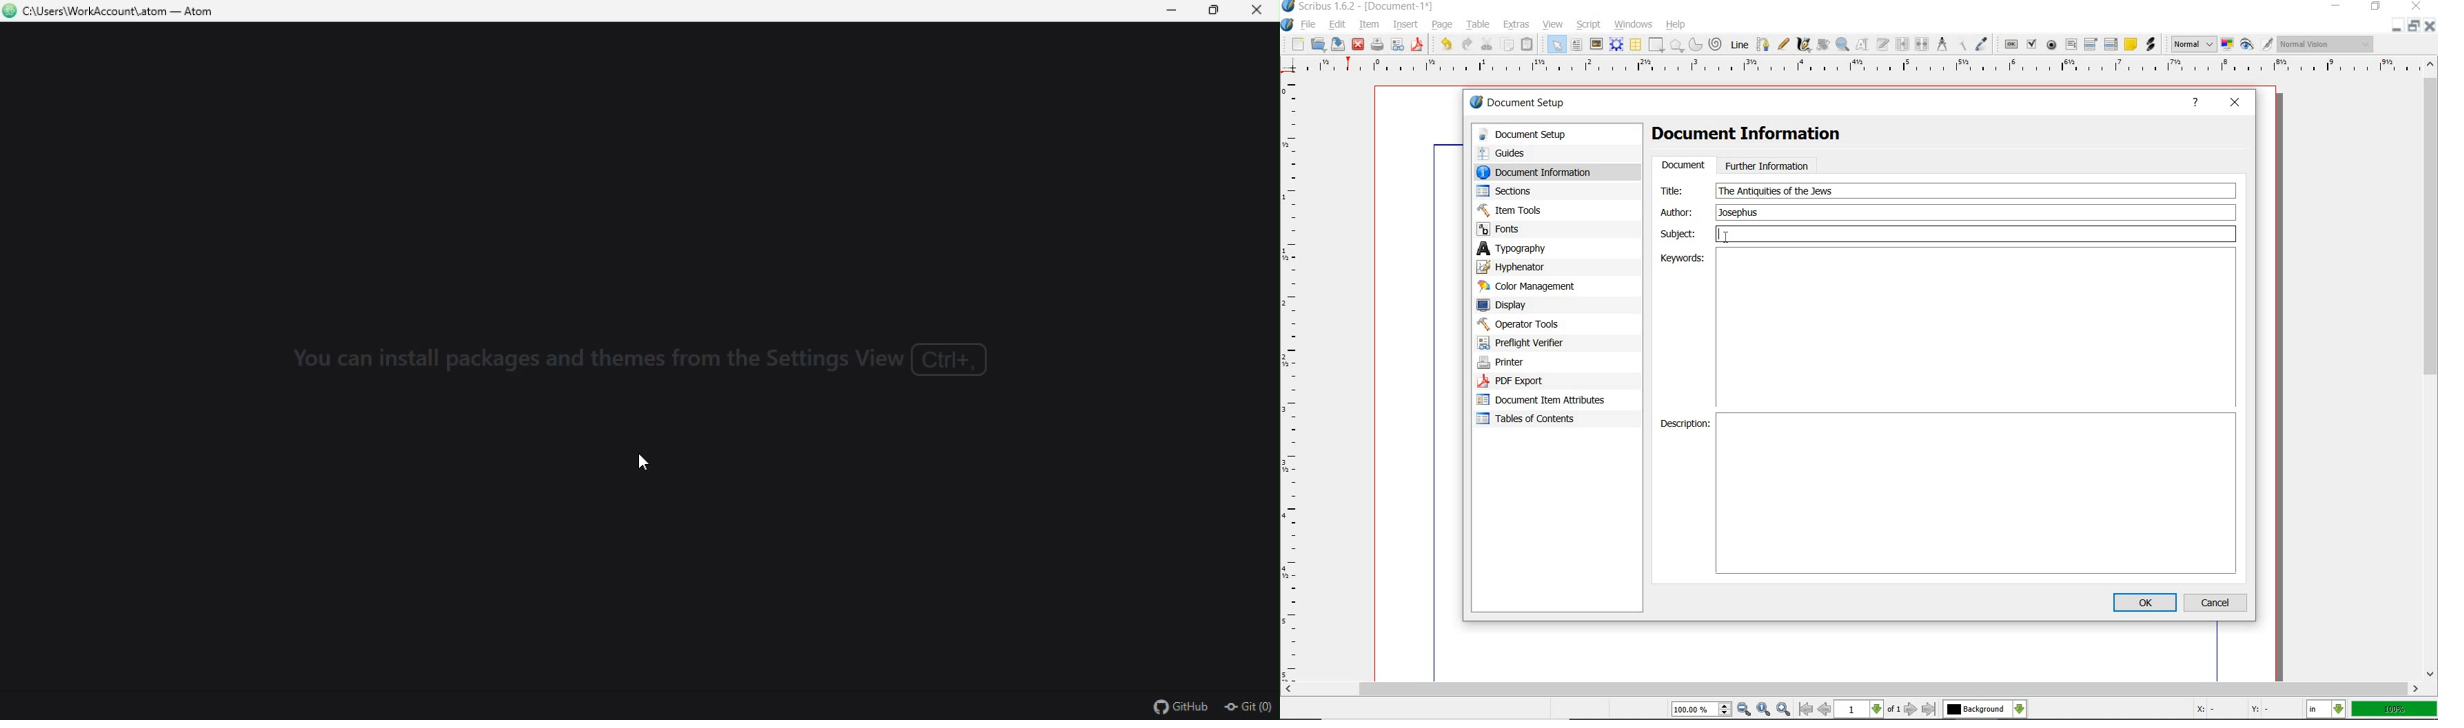 The image size is (2464, 728). Describe the element at coordinates (1546, 401) in the screenshot. I see `document item attributes` at that location.